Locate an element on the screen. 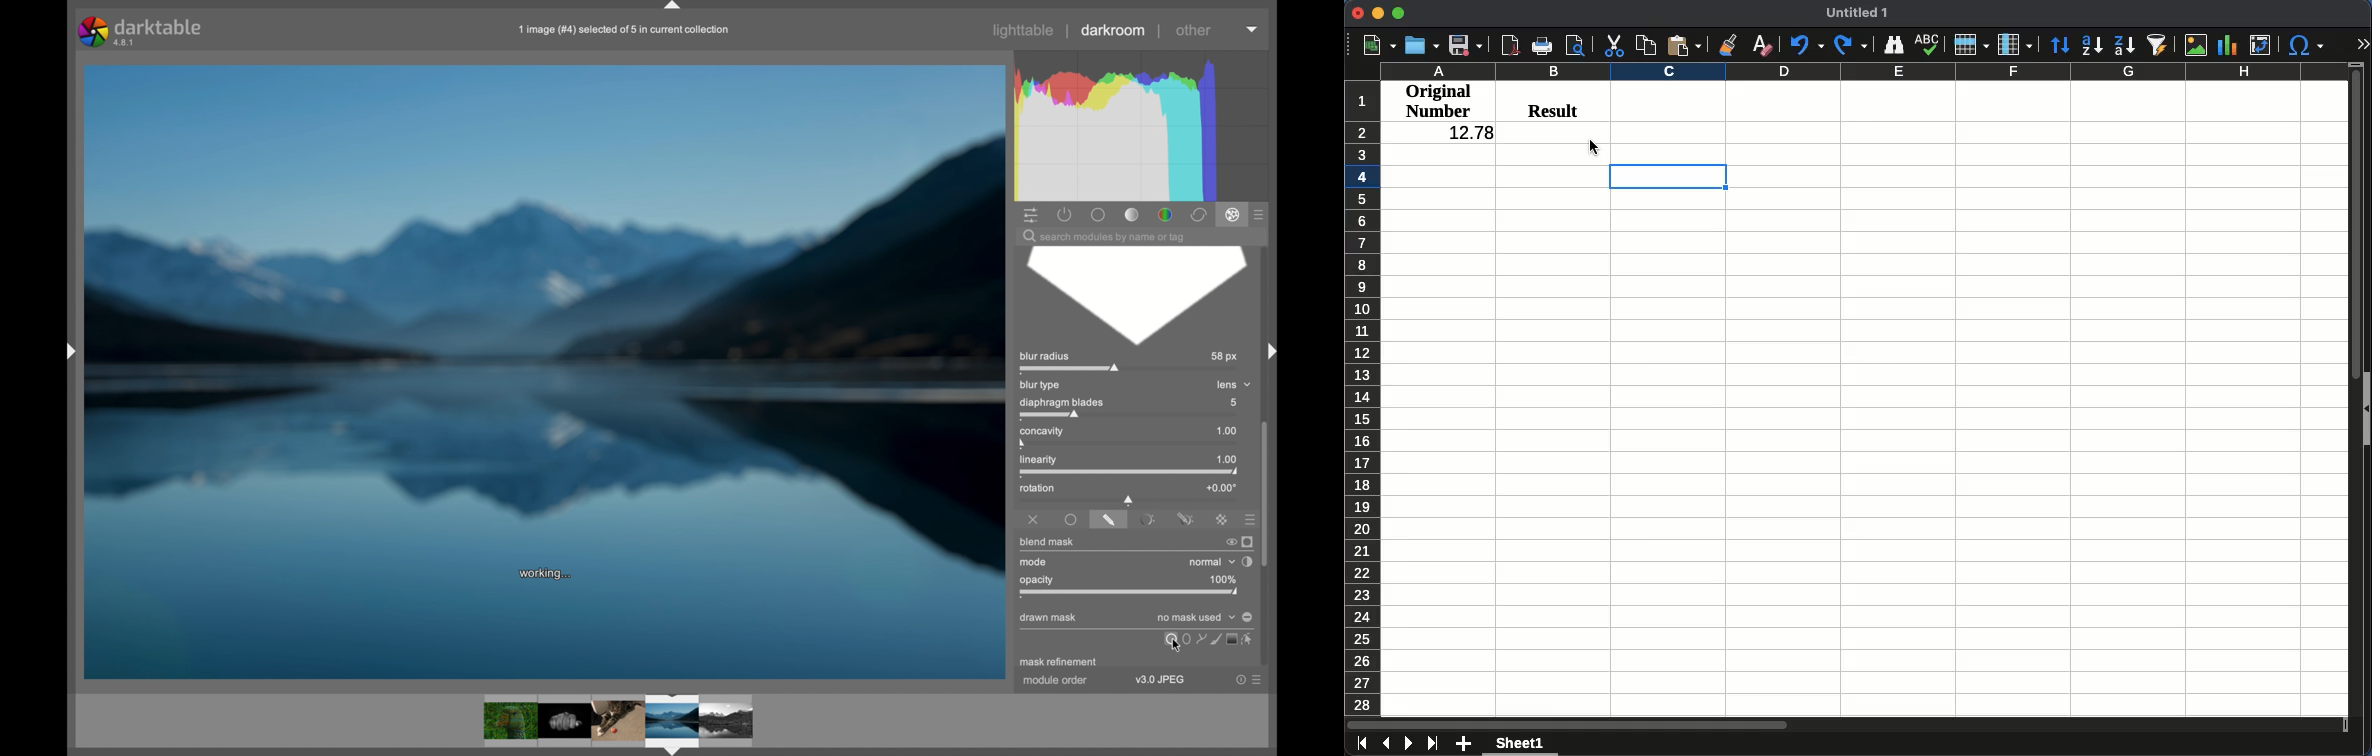 The width and height of the screenshot is (2380, 756). other is located at coordinates (1194, 31).